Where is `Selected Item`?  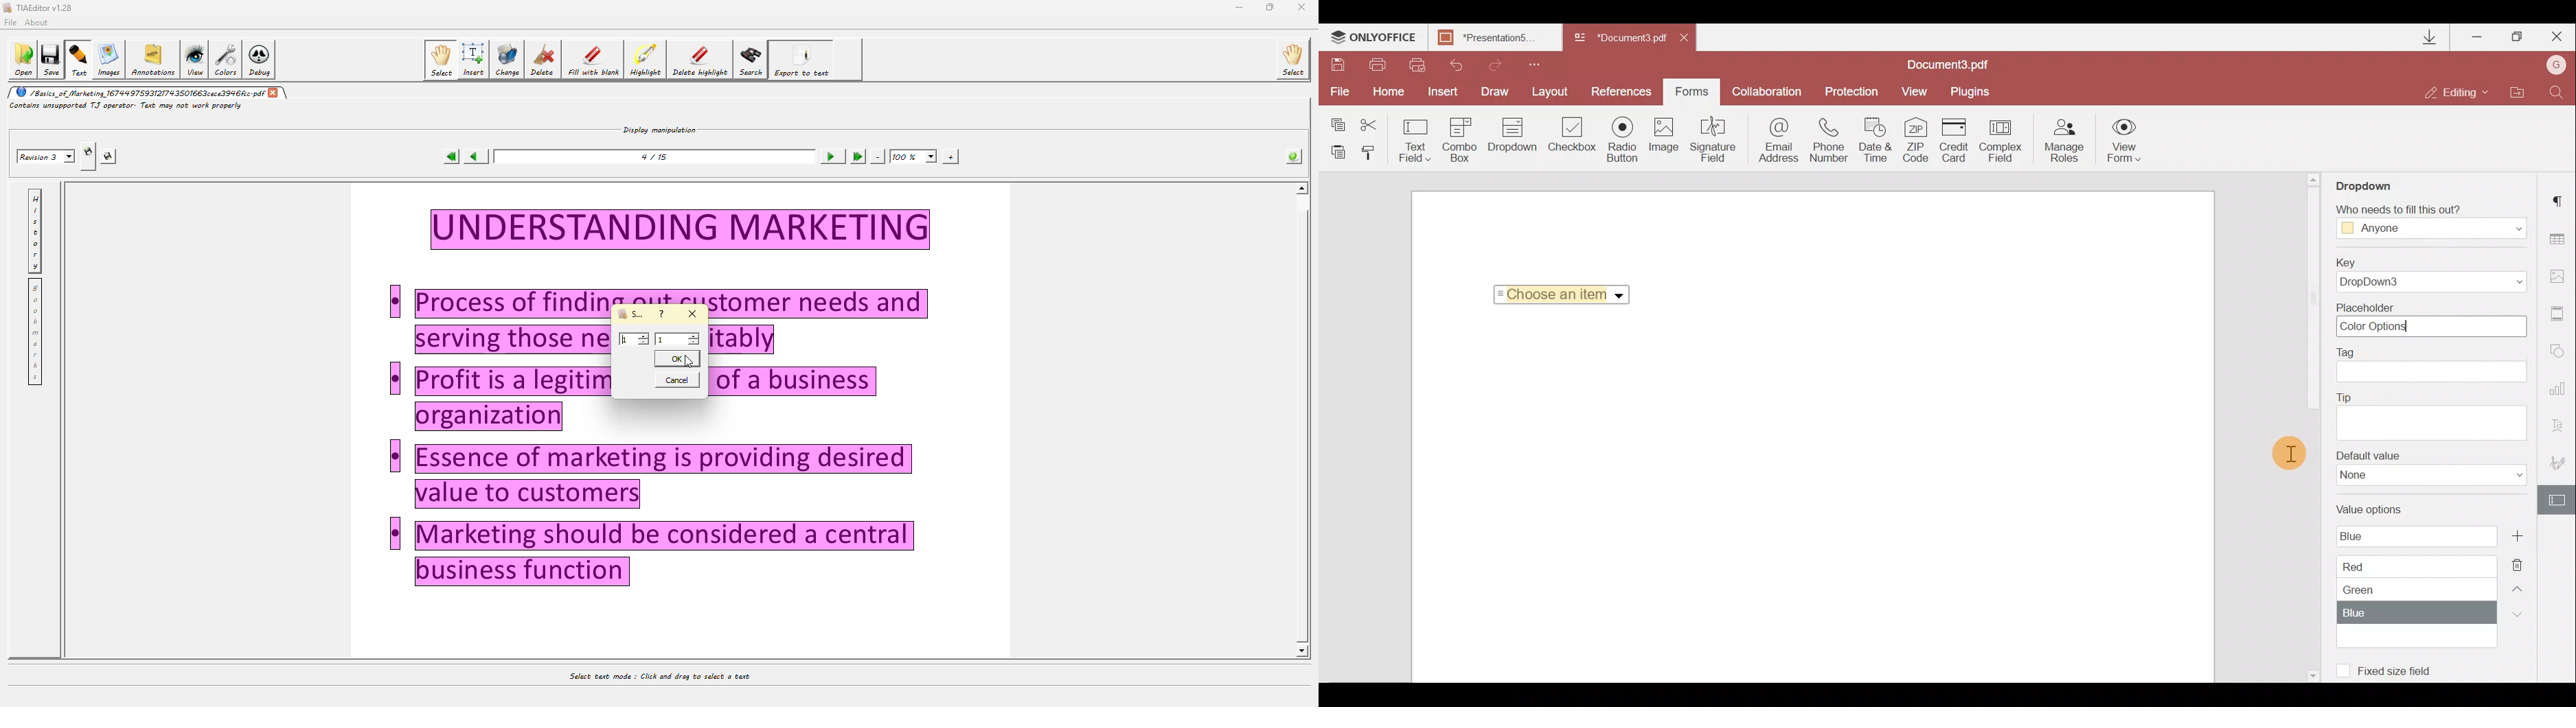 Selected Item is located at coordinates (1558, 294).